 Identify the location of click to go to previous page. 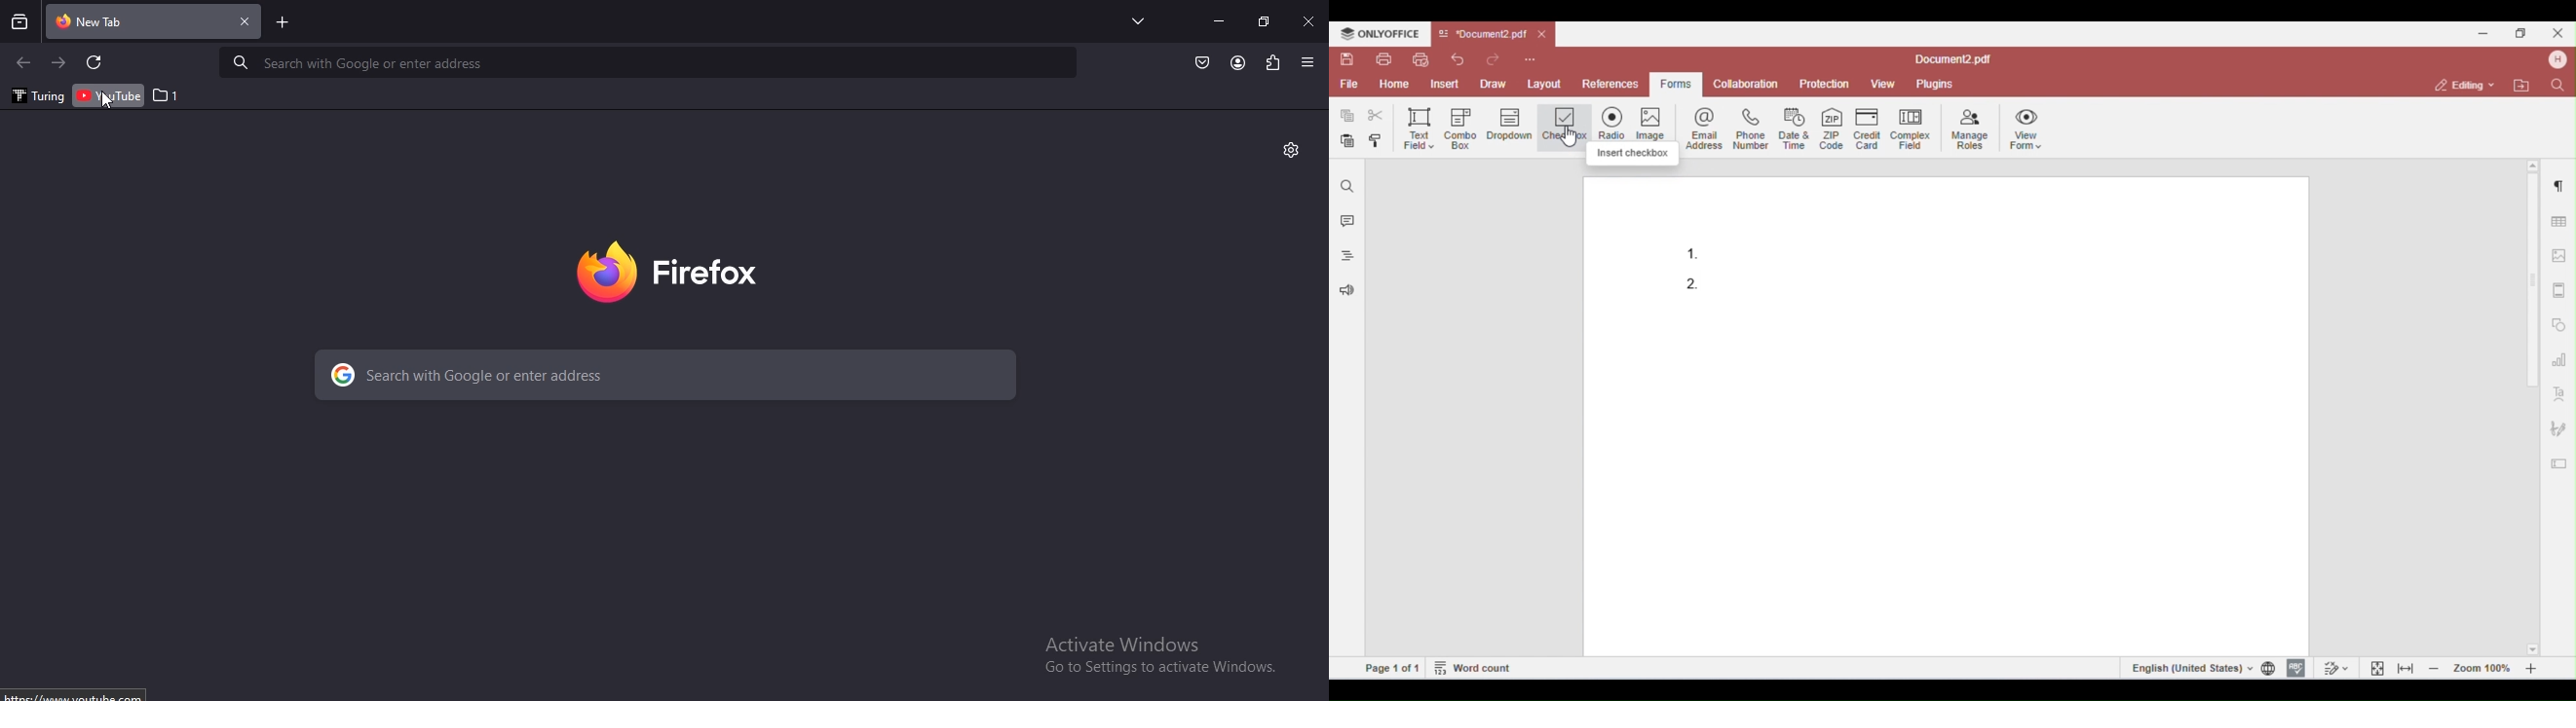
(22, 63).